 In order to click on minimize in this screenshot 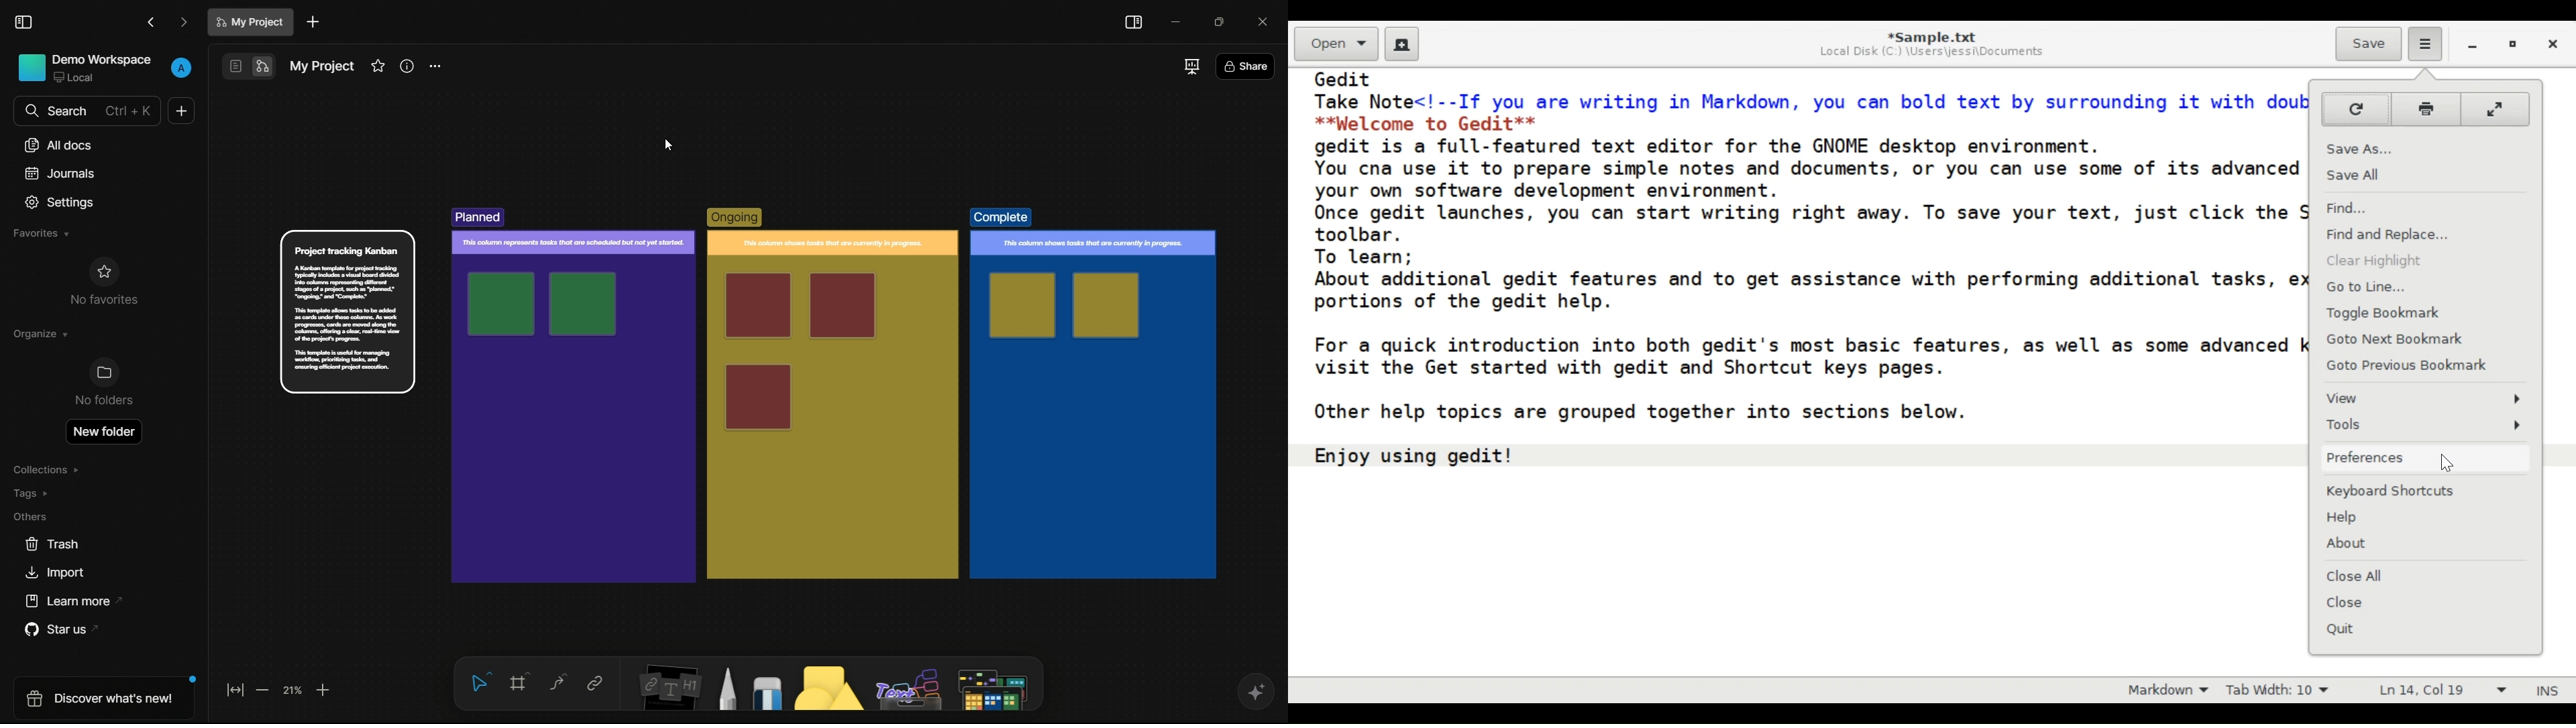, I will do `click(2470, 46)`.